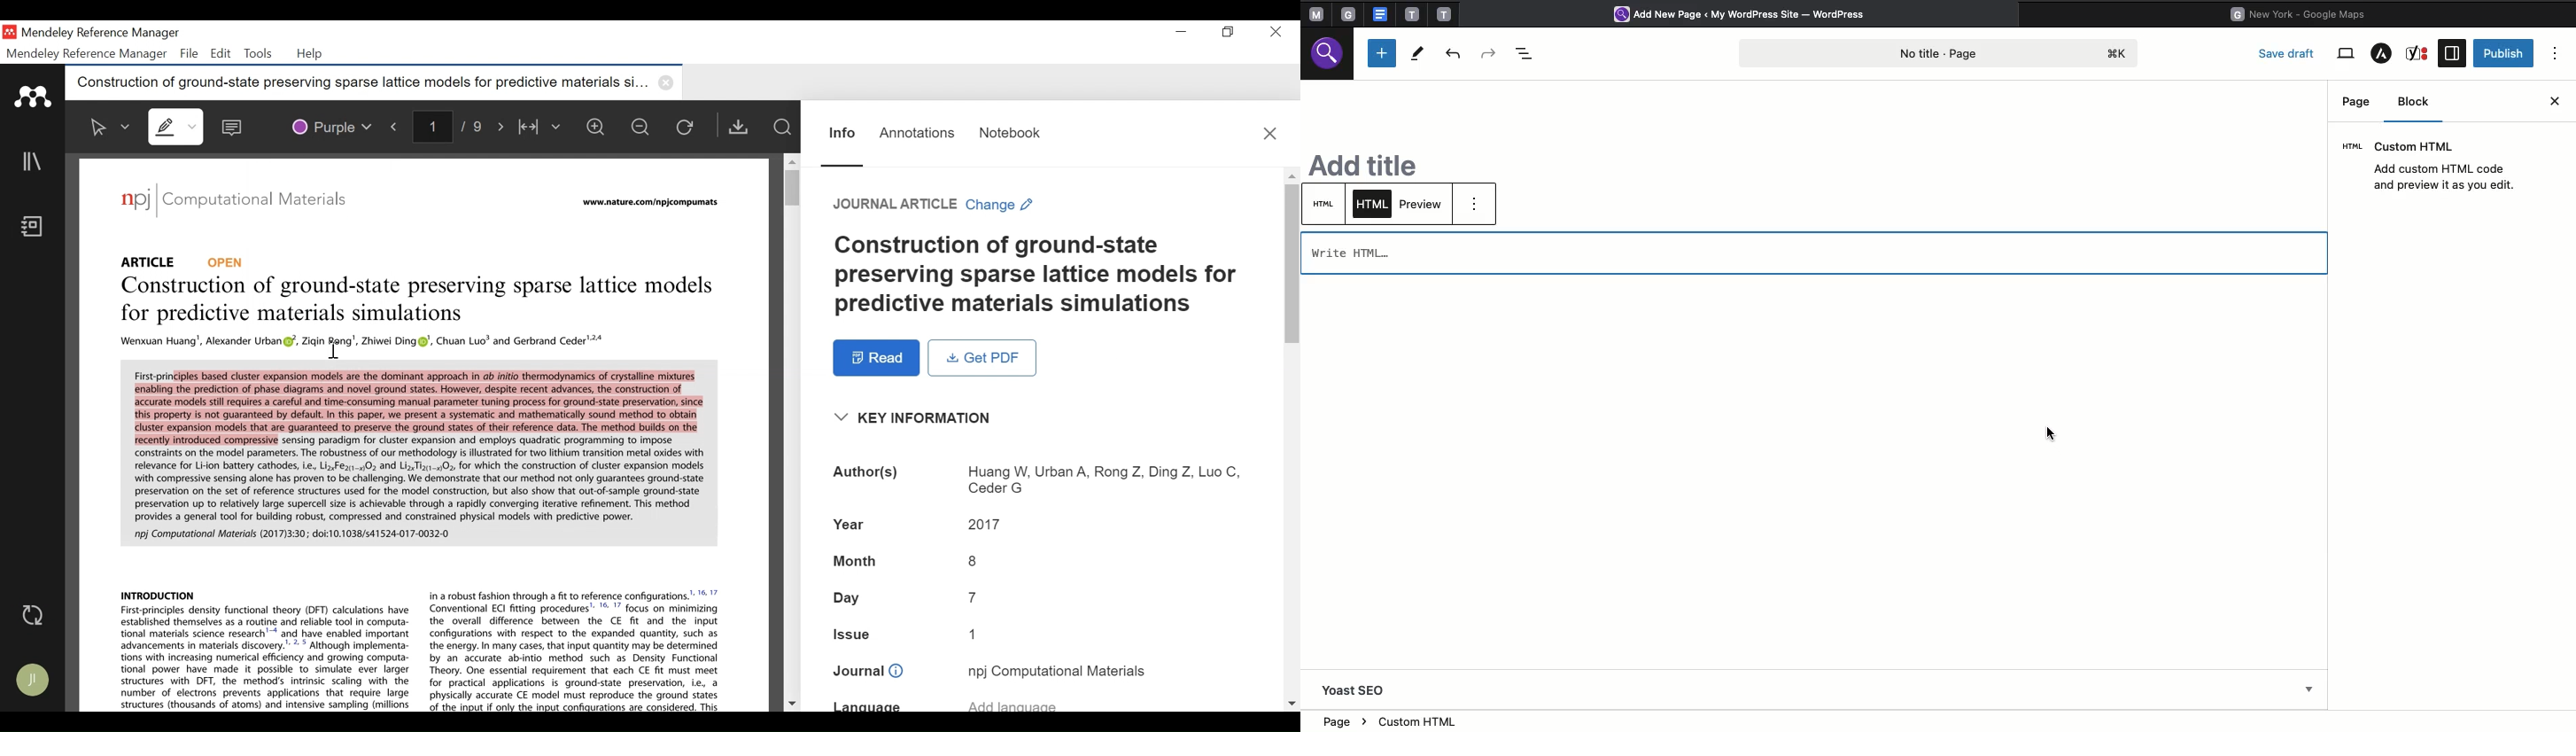  I want to click on Scroll down, so click(791, 704).